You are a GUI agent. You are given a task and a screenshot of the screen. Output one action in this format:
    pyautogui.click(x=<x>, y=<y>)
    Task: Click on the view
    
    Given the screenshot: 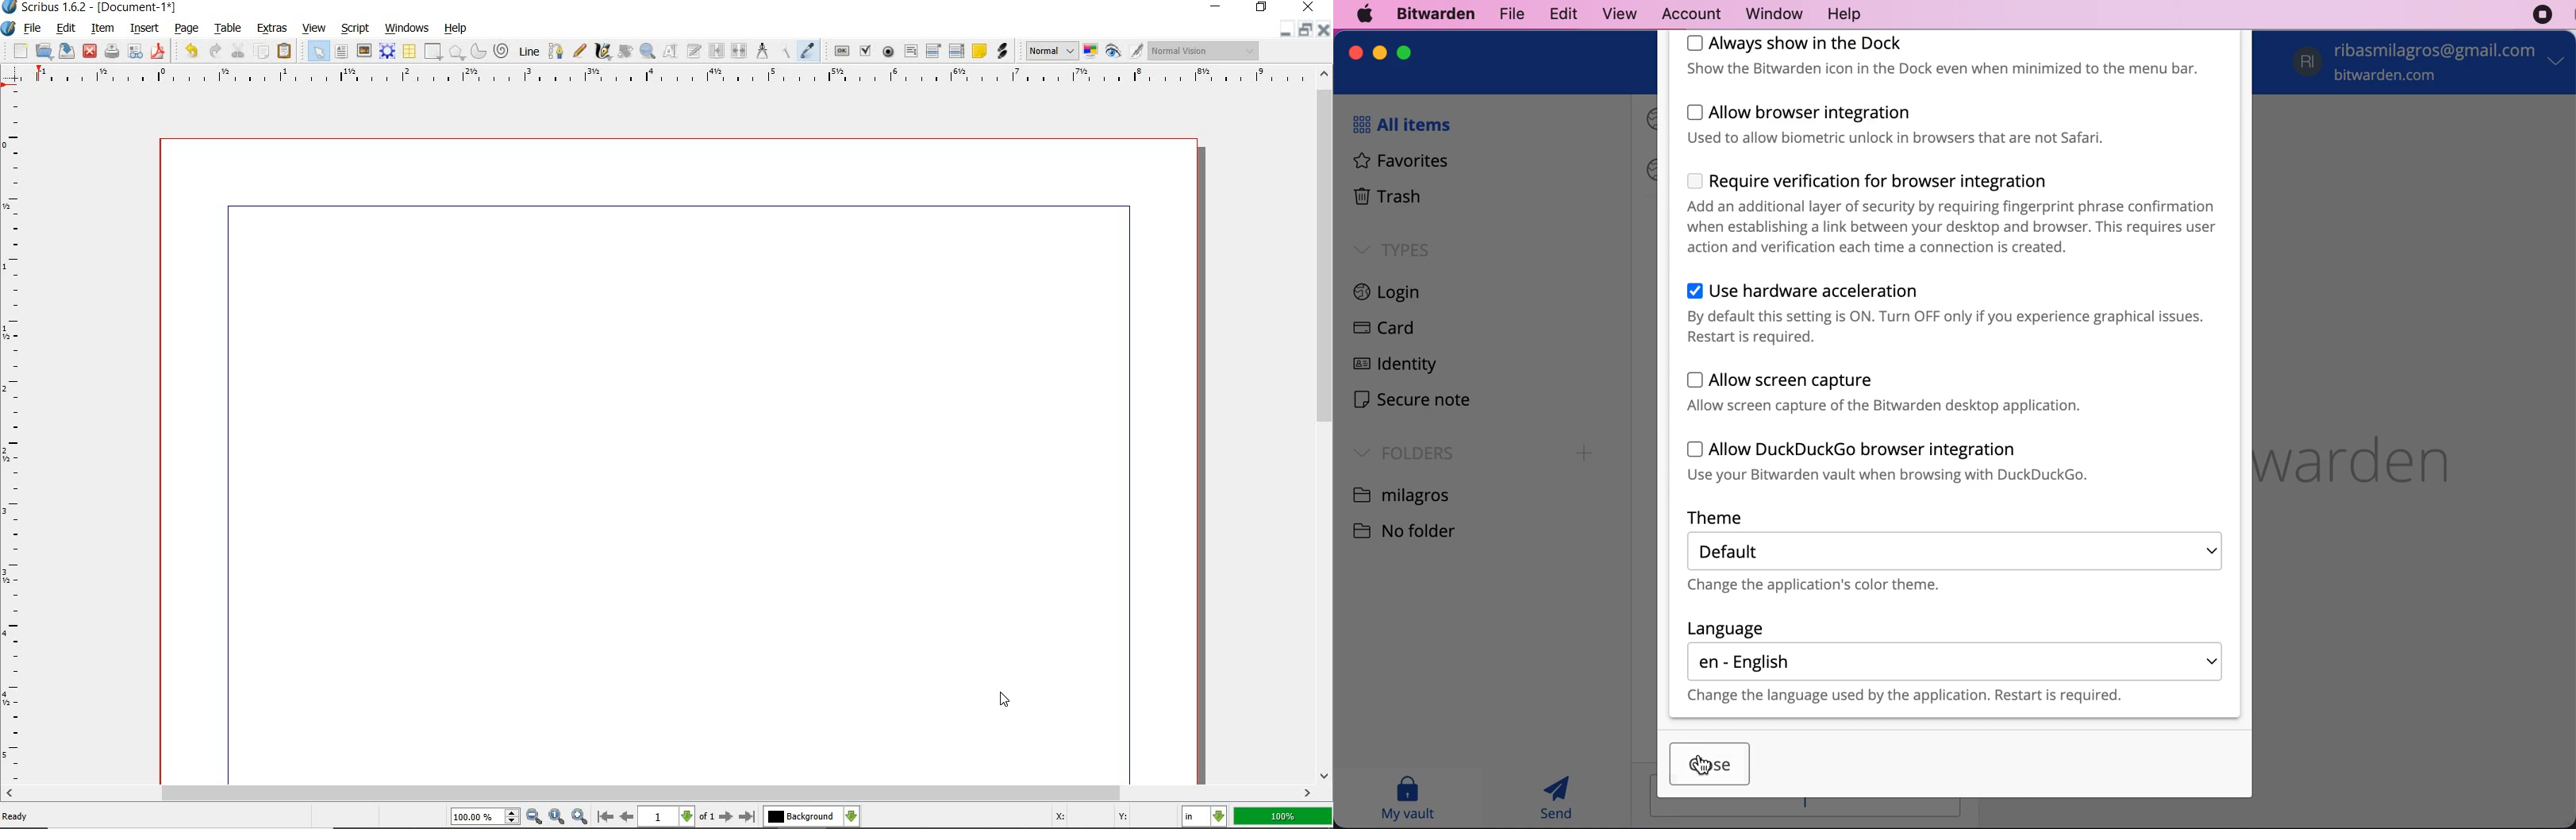 What is the action you would take?
    pyautogui.click(x=315, y=29)
    